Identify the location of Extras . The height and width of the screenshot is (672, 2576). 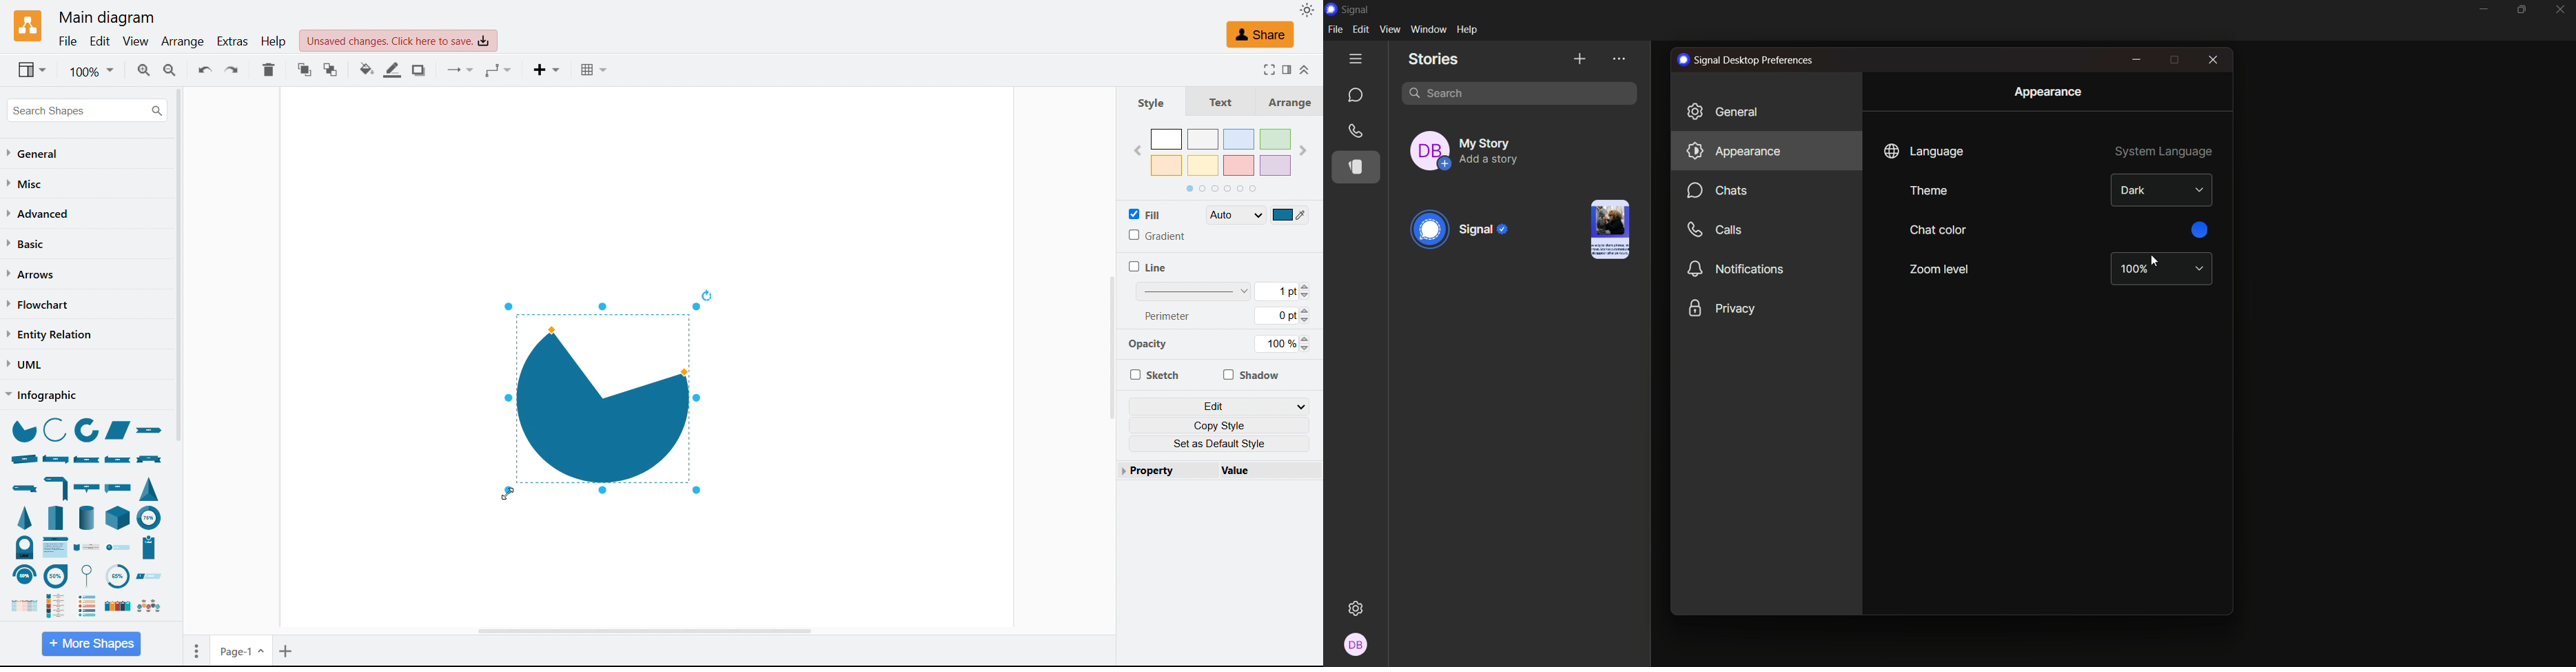
(234, 41).